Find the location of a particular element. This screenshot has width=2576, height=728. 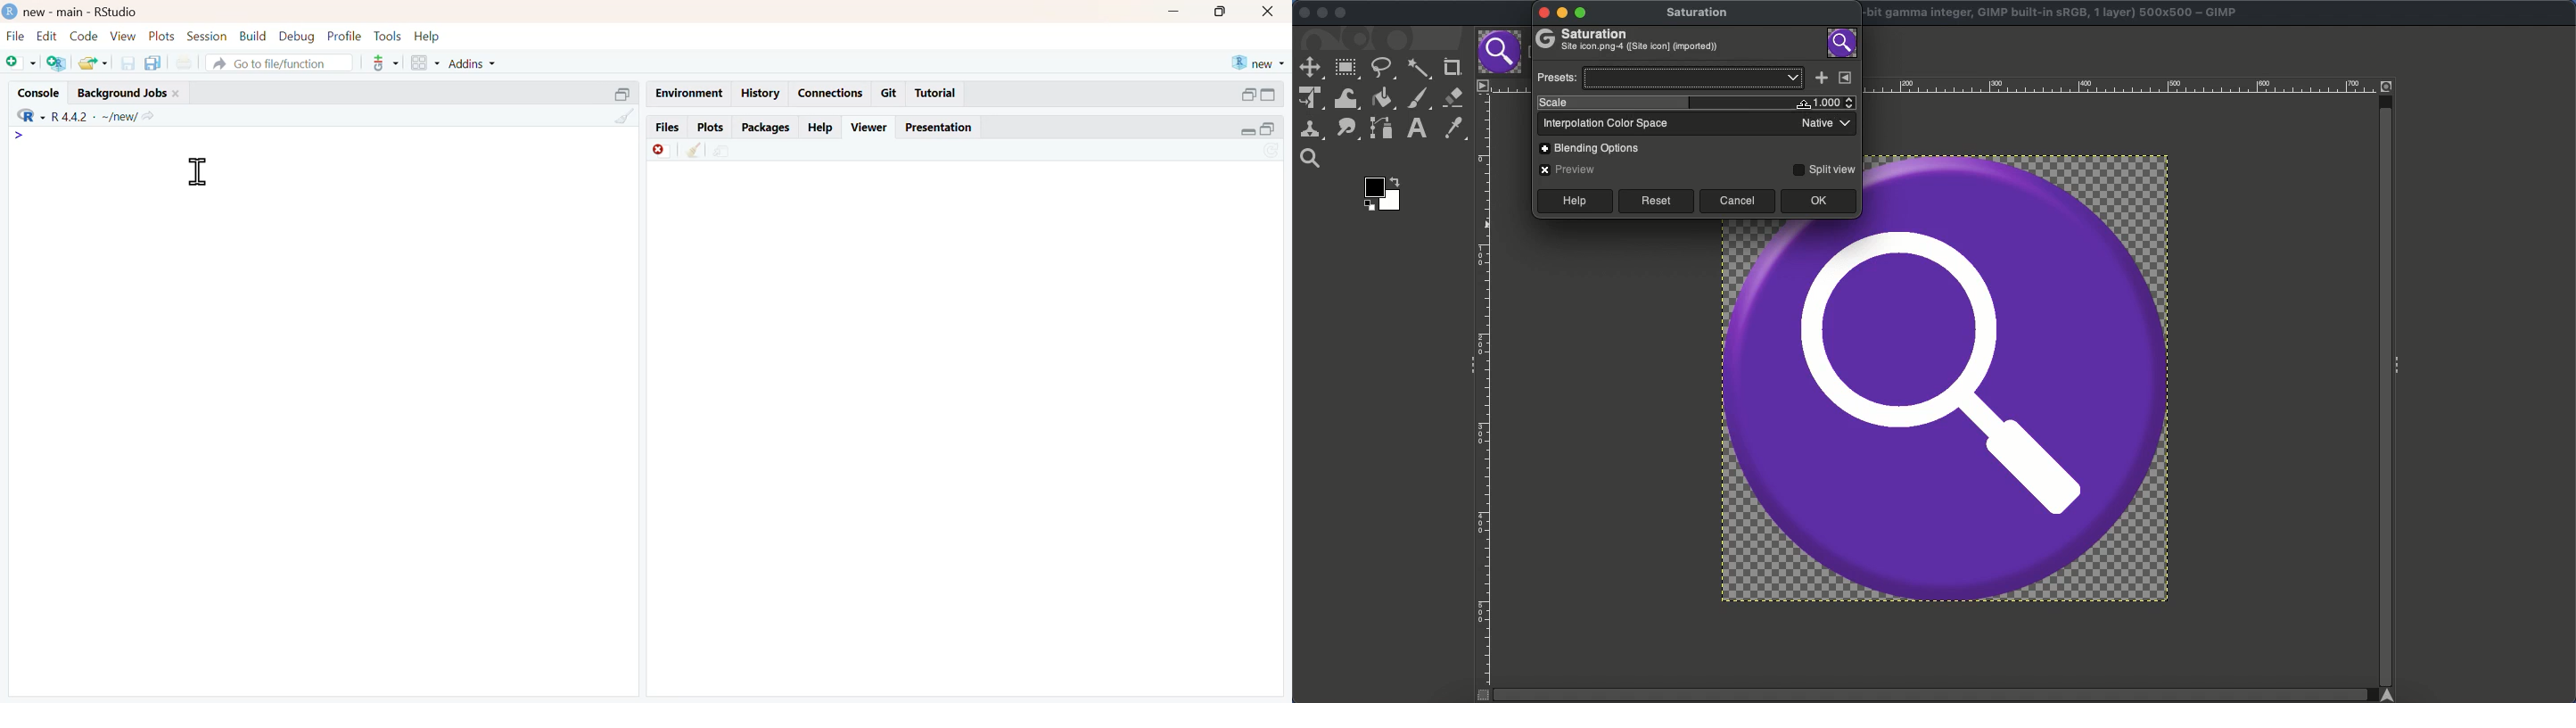

share is located at coordinates (722, 152).